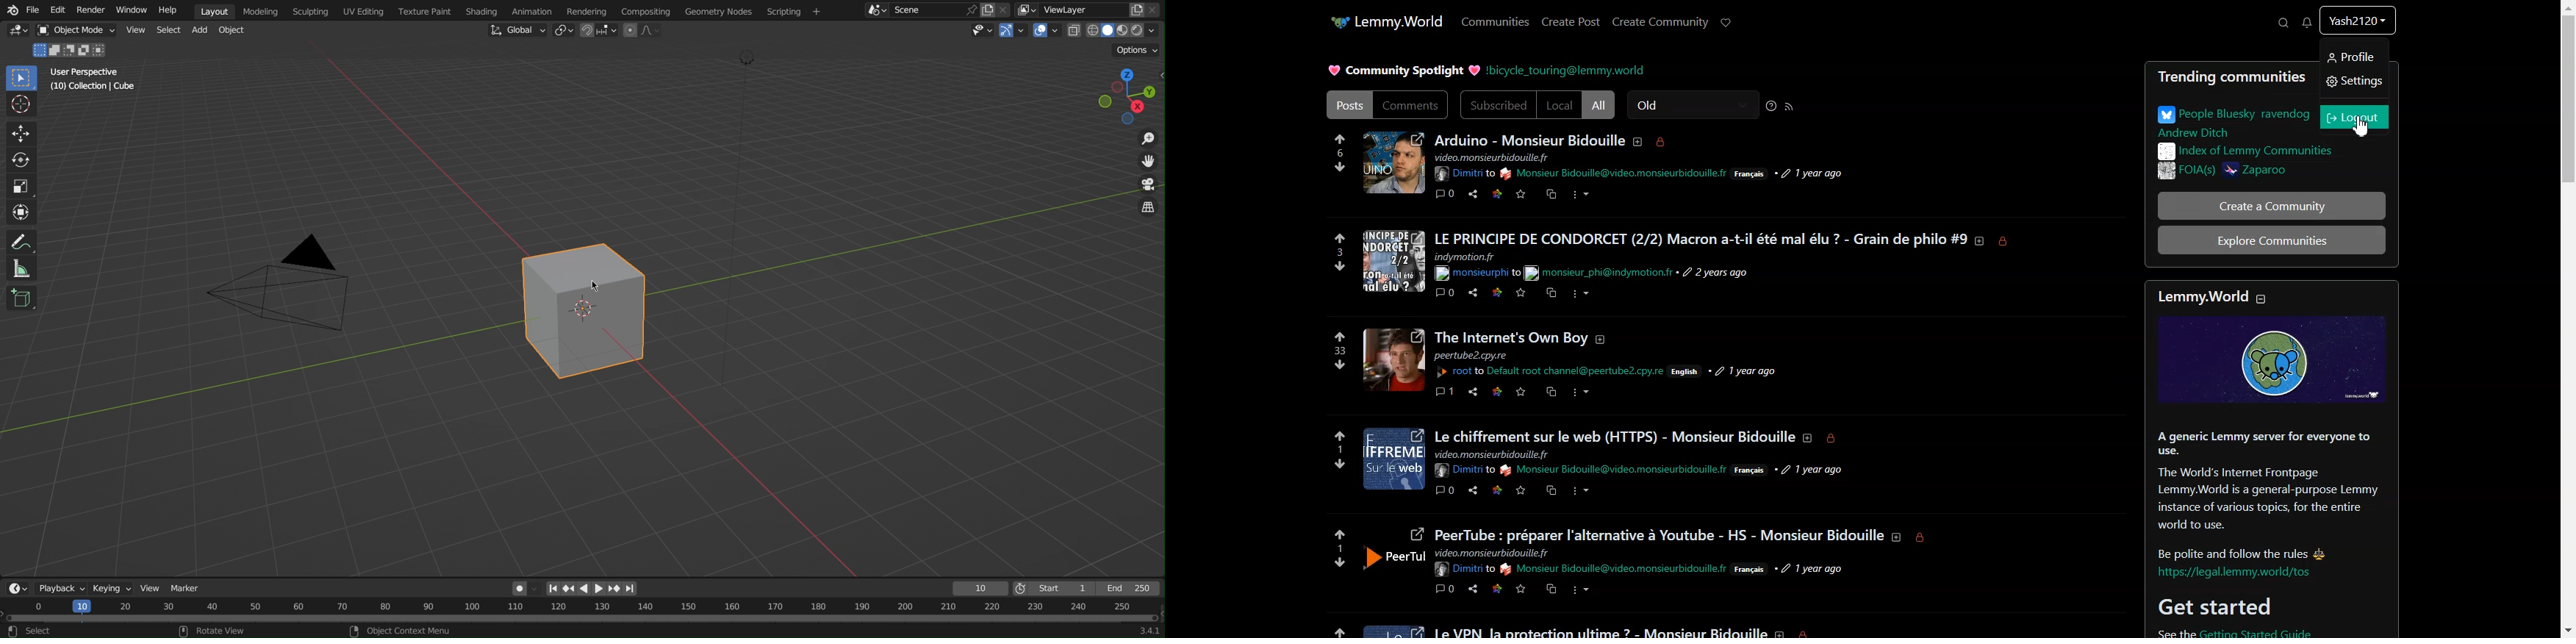 The image size is (2576, 644). I want to click on profile picture, so click(1393, 461).